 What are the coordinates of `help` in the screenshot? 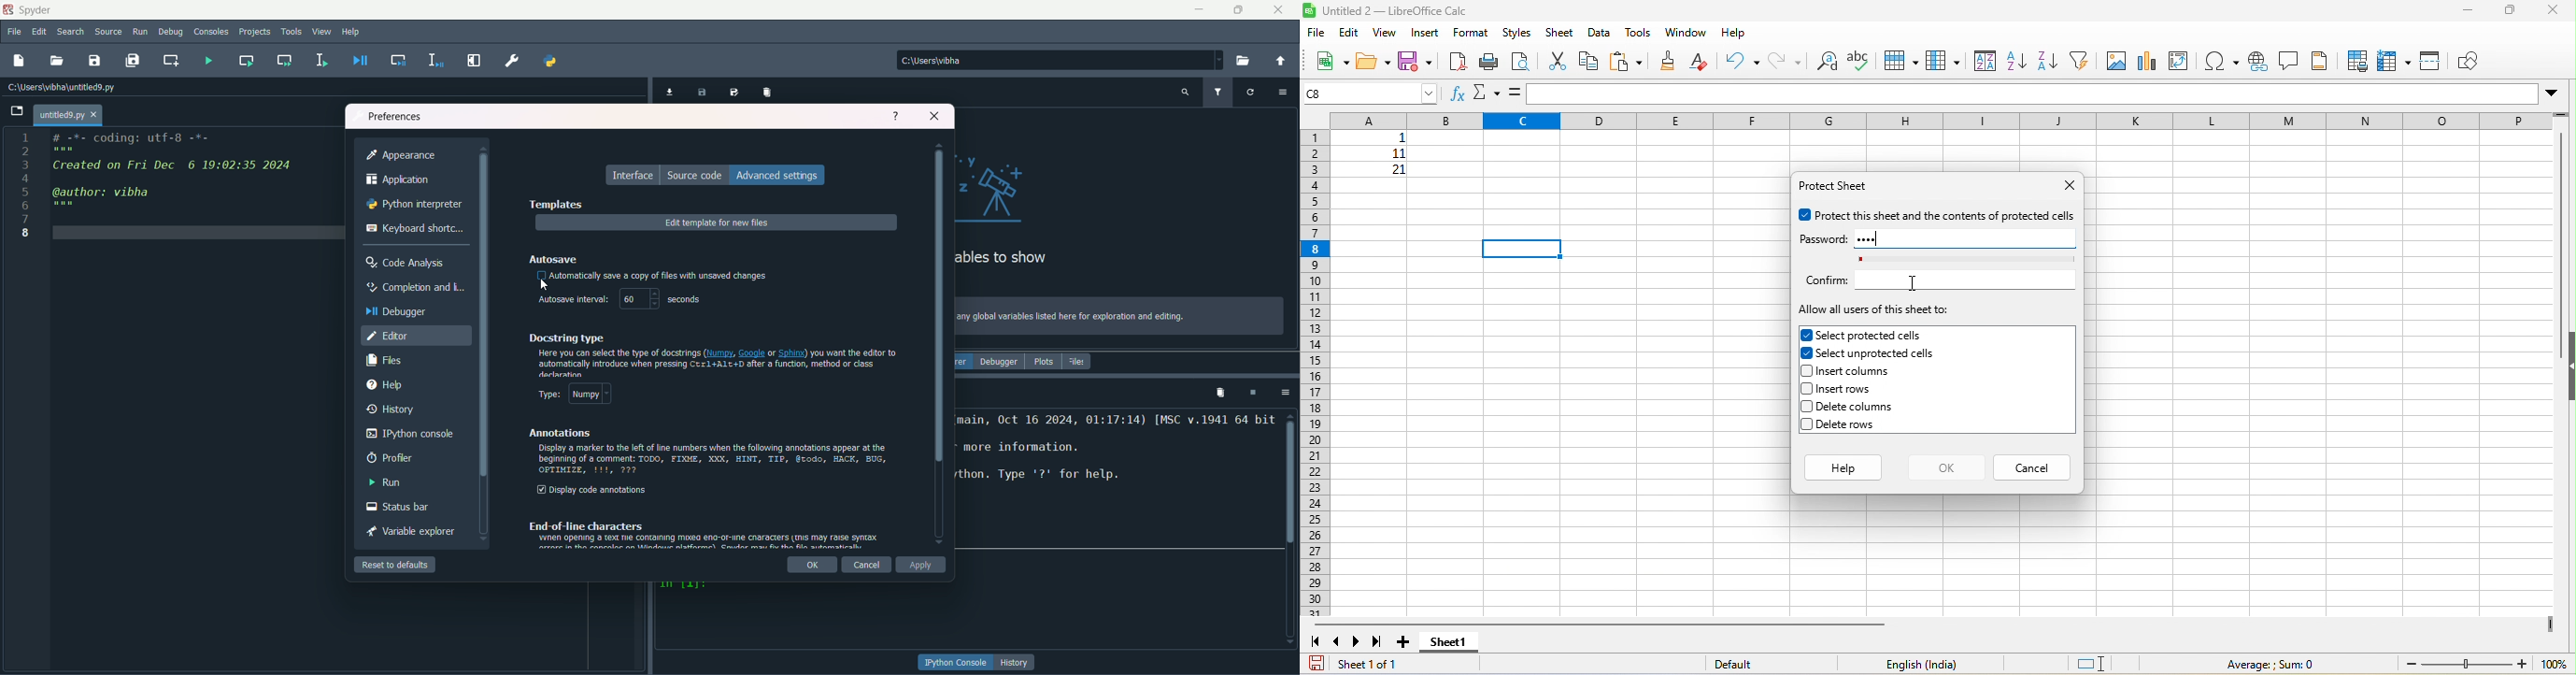 It's located at (1844, 467).